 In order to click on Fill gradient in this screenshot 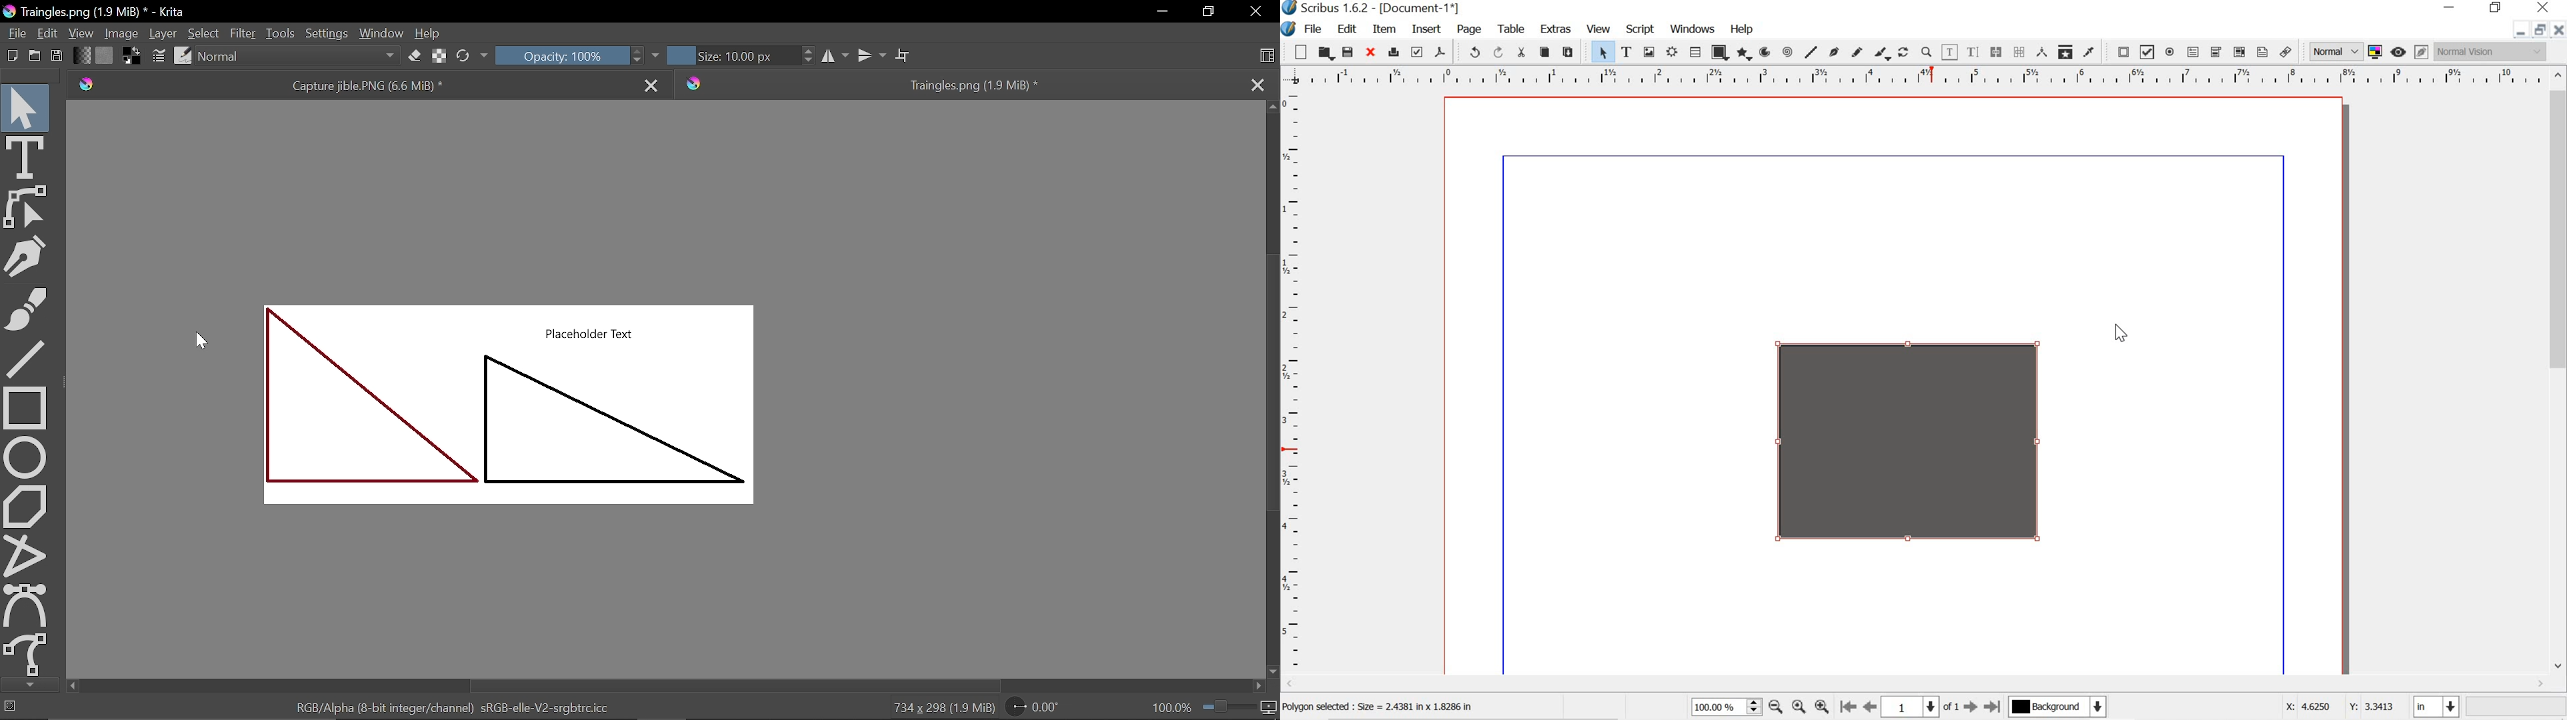, I will do `click(83, 56)`.